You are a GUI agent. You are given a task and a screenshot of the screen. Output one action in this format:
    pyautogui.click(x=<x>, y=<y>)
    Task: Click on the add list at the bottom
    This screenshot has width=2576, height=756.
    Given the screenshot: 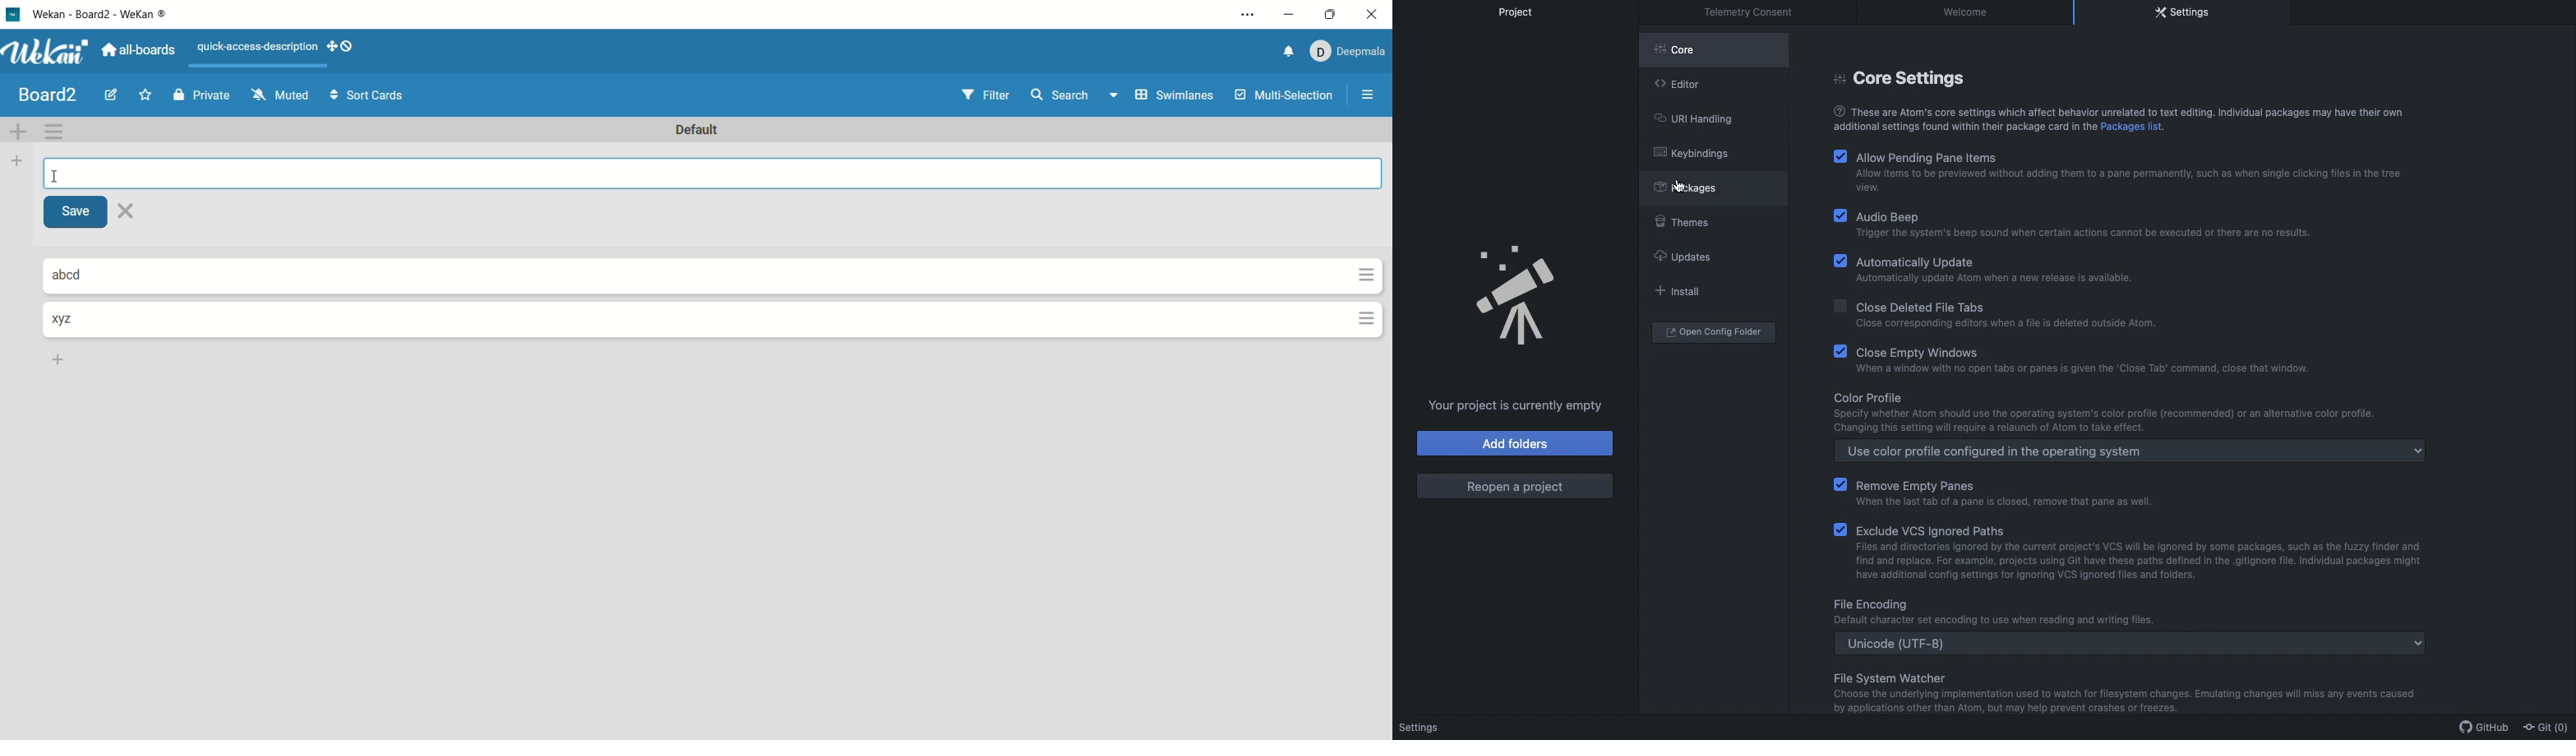 What is the action you would take?
    pyautogui.click(x=60, y=360)
    